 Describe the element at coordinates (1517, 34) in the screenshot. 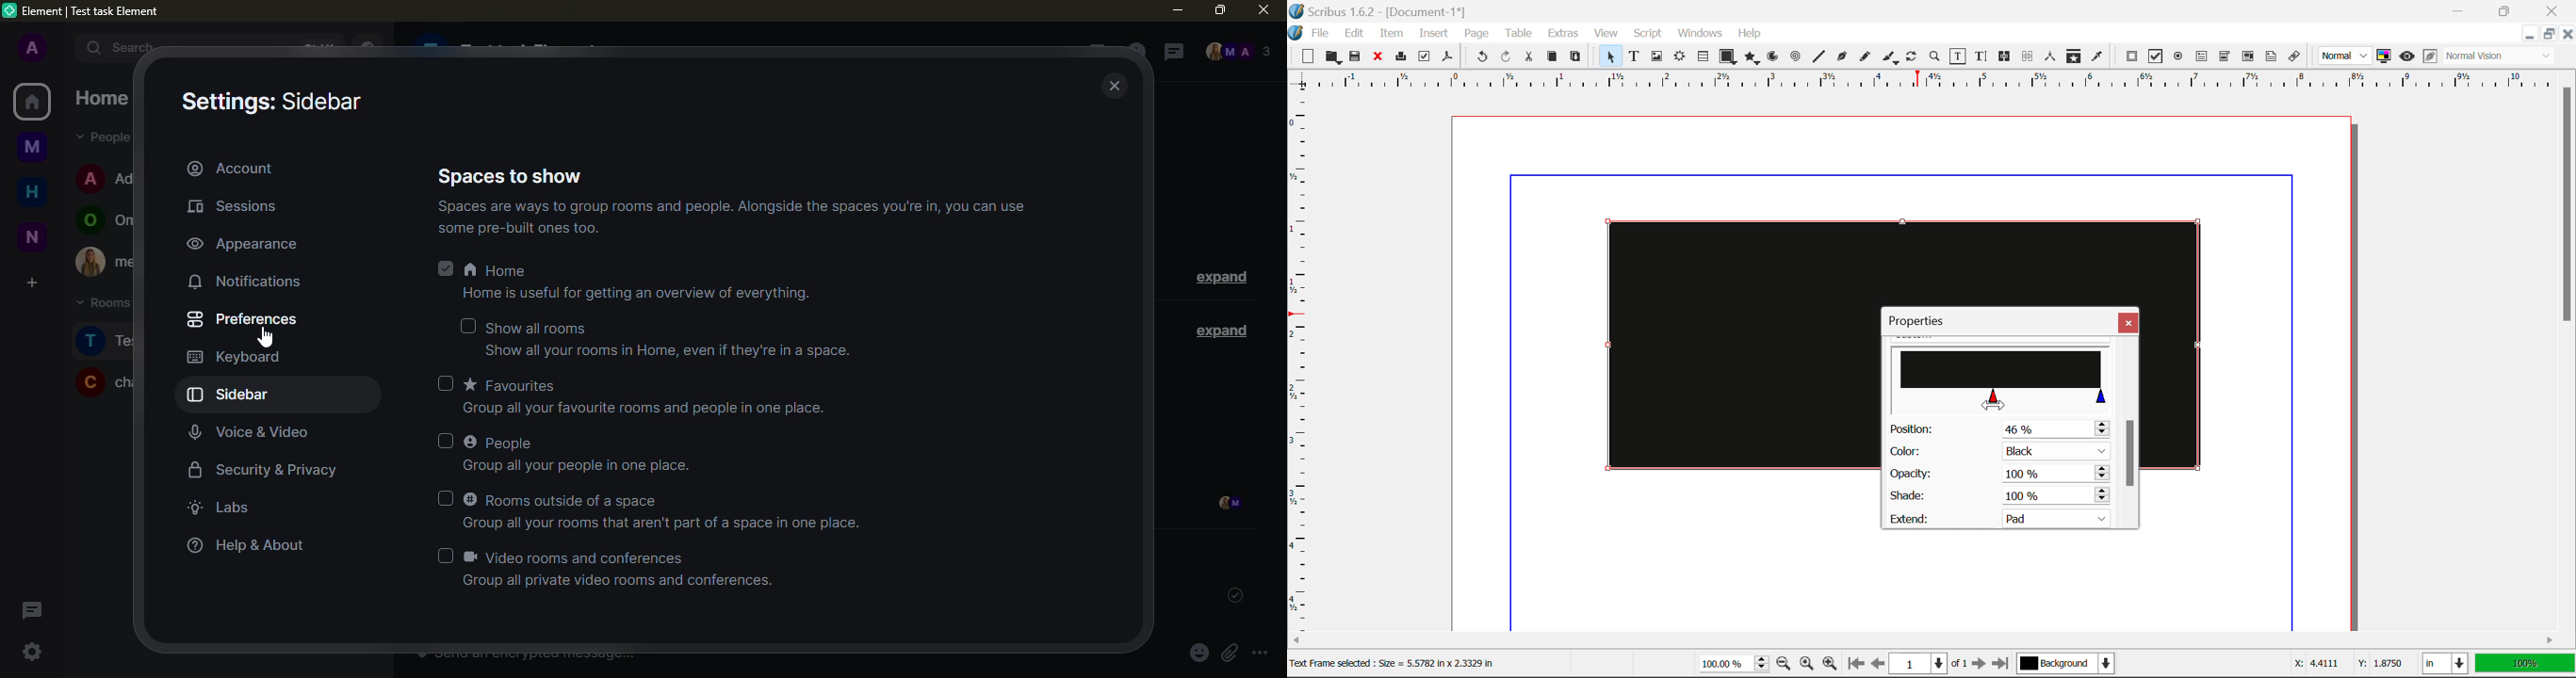

I see `Table` at that location.